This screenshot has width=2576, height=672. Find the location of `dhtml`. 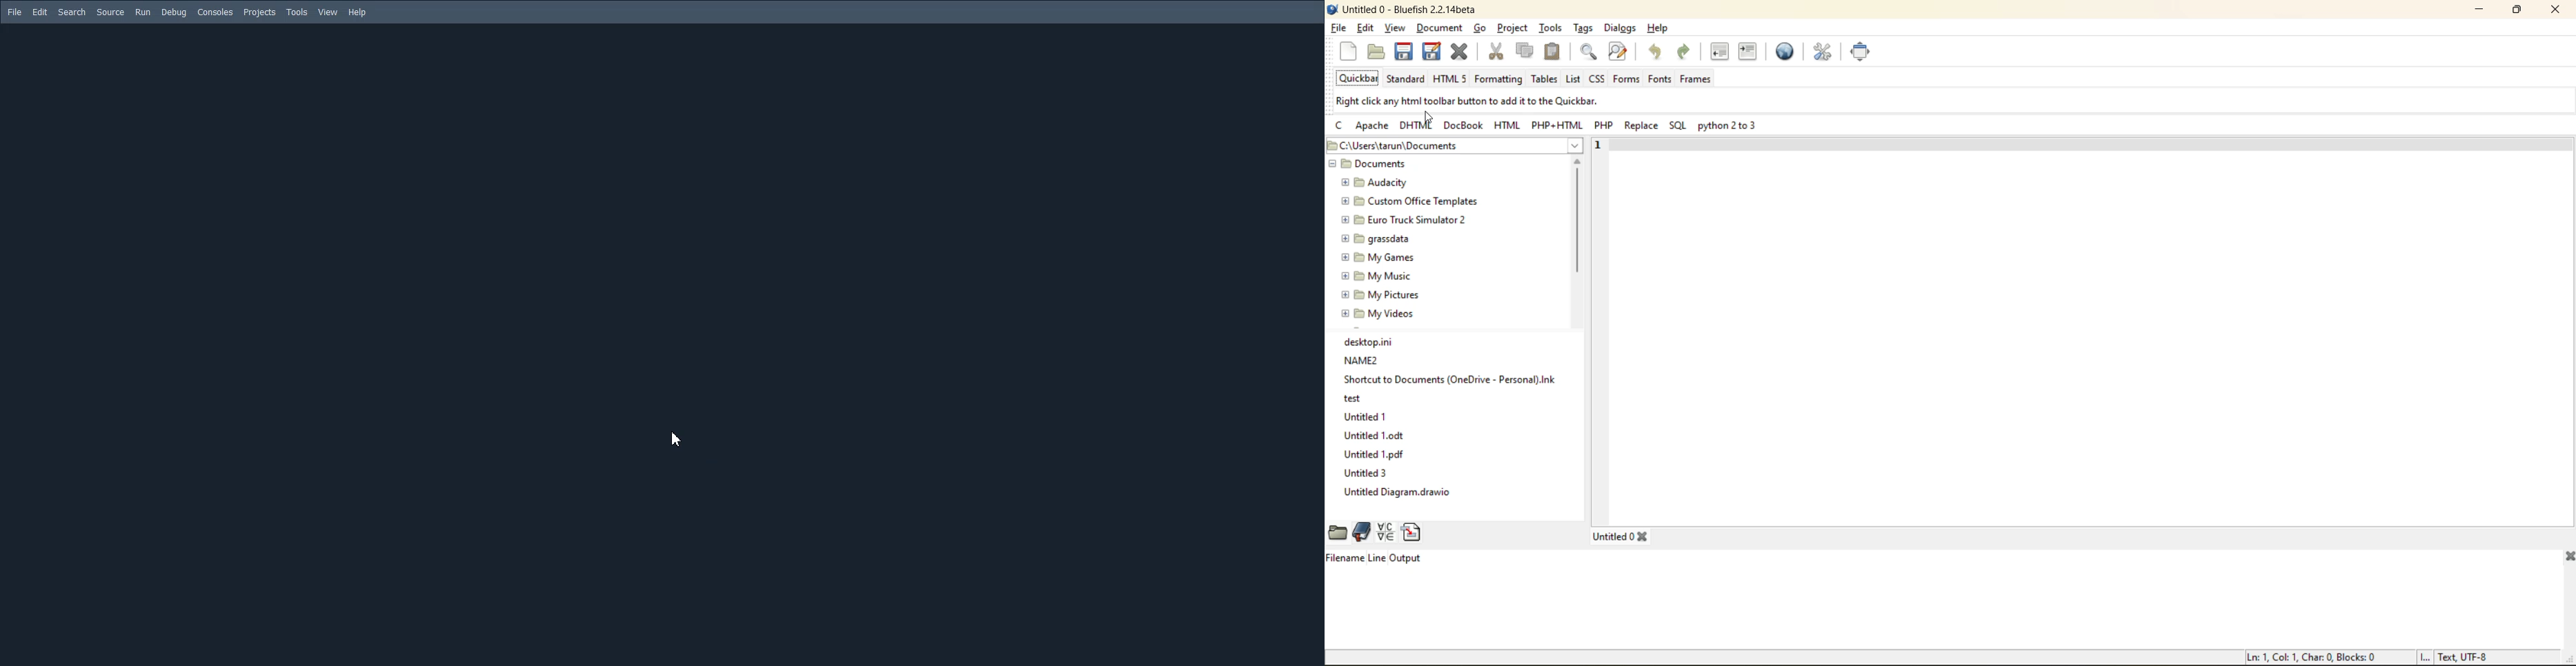

dhtml is located at coordinates (1417, 127).